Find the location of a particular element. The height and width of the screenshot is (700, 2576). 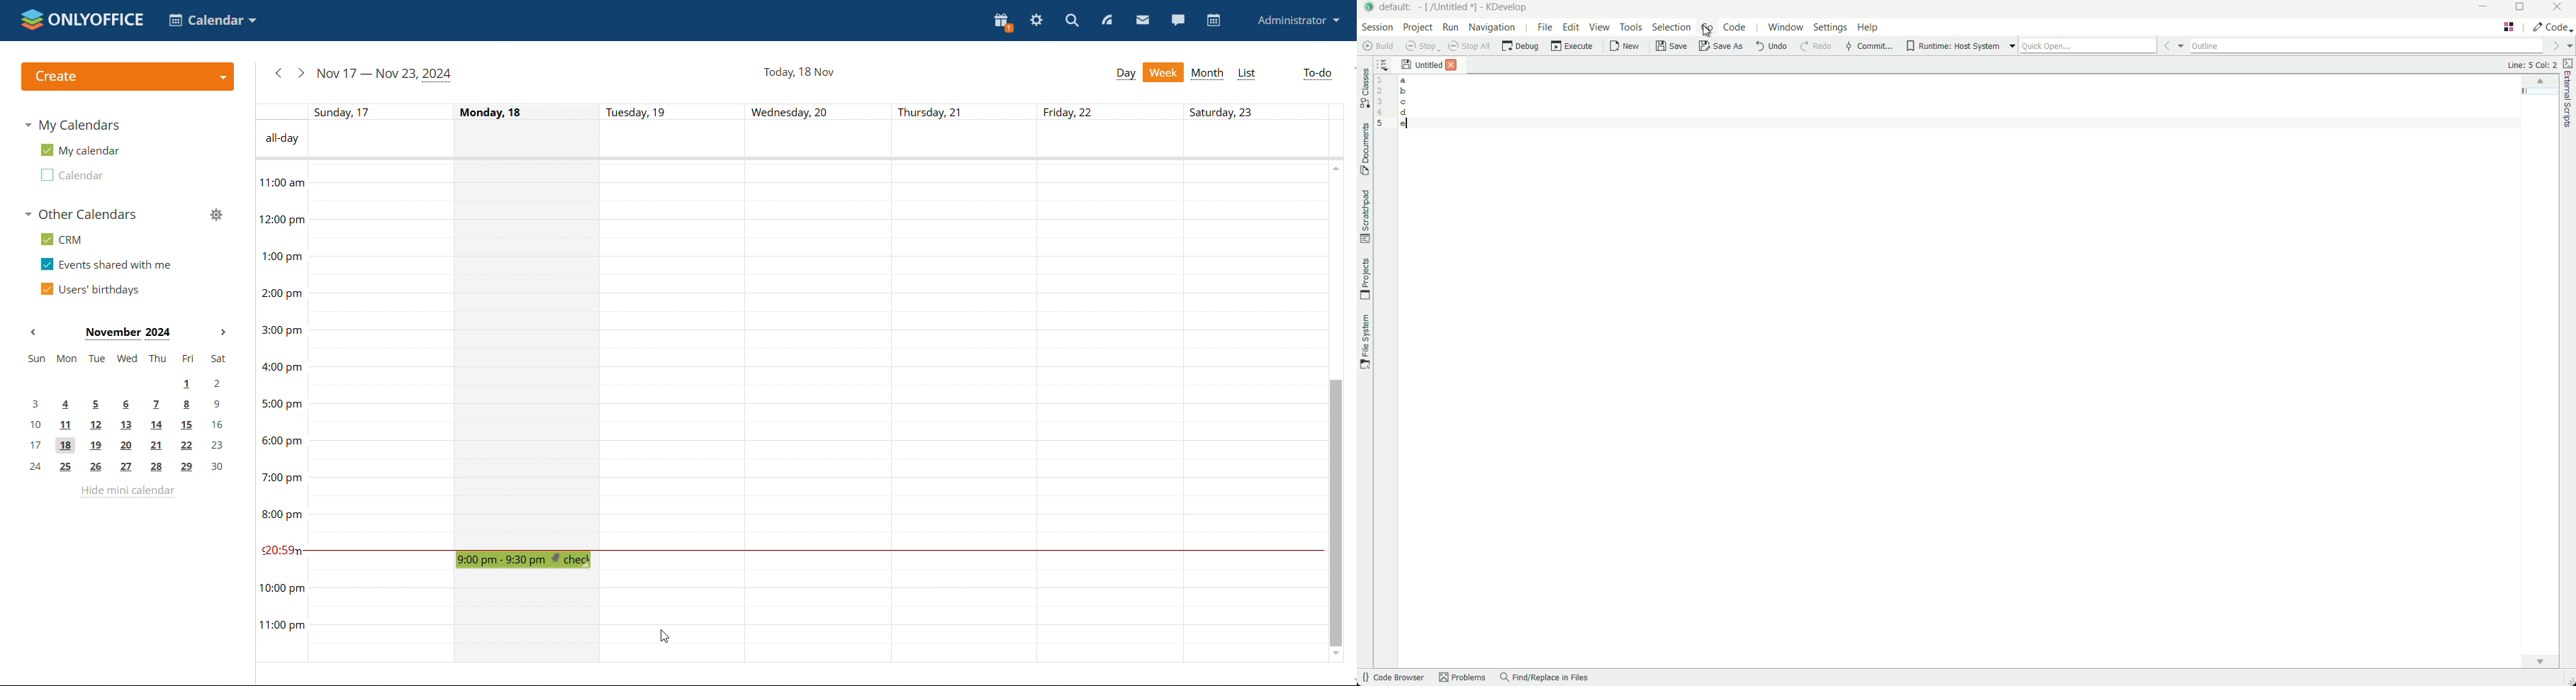

users' birthdays is located at coordinates (91, 289).